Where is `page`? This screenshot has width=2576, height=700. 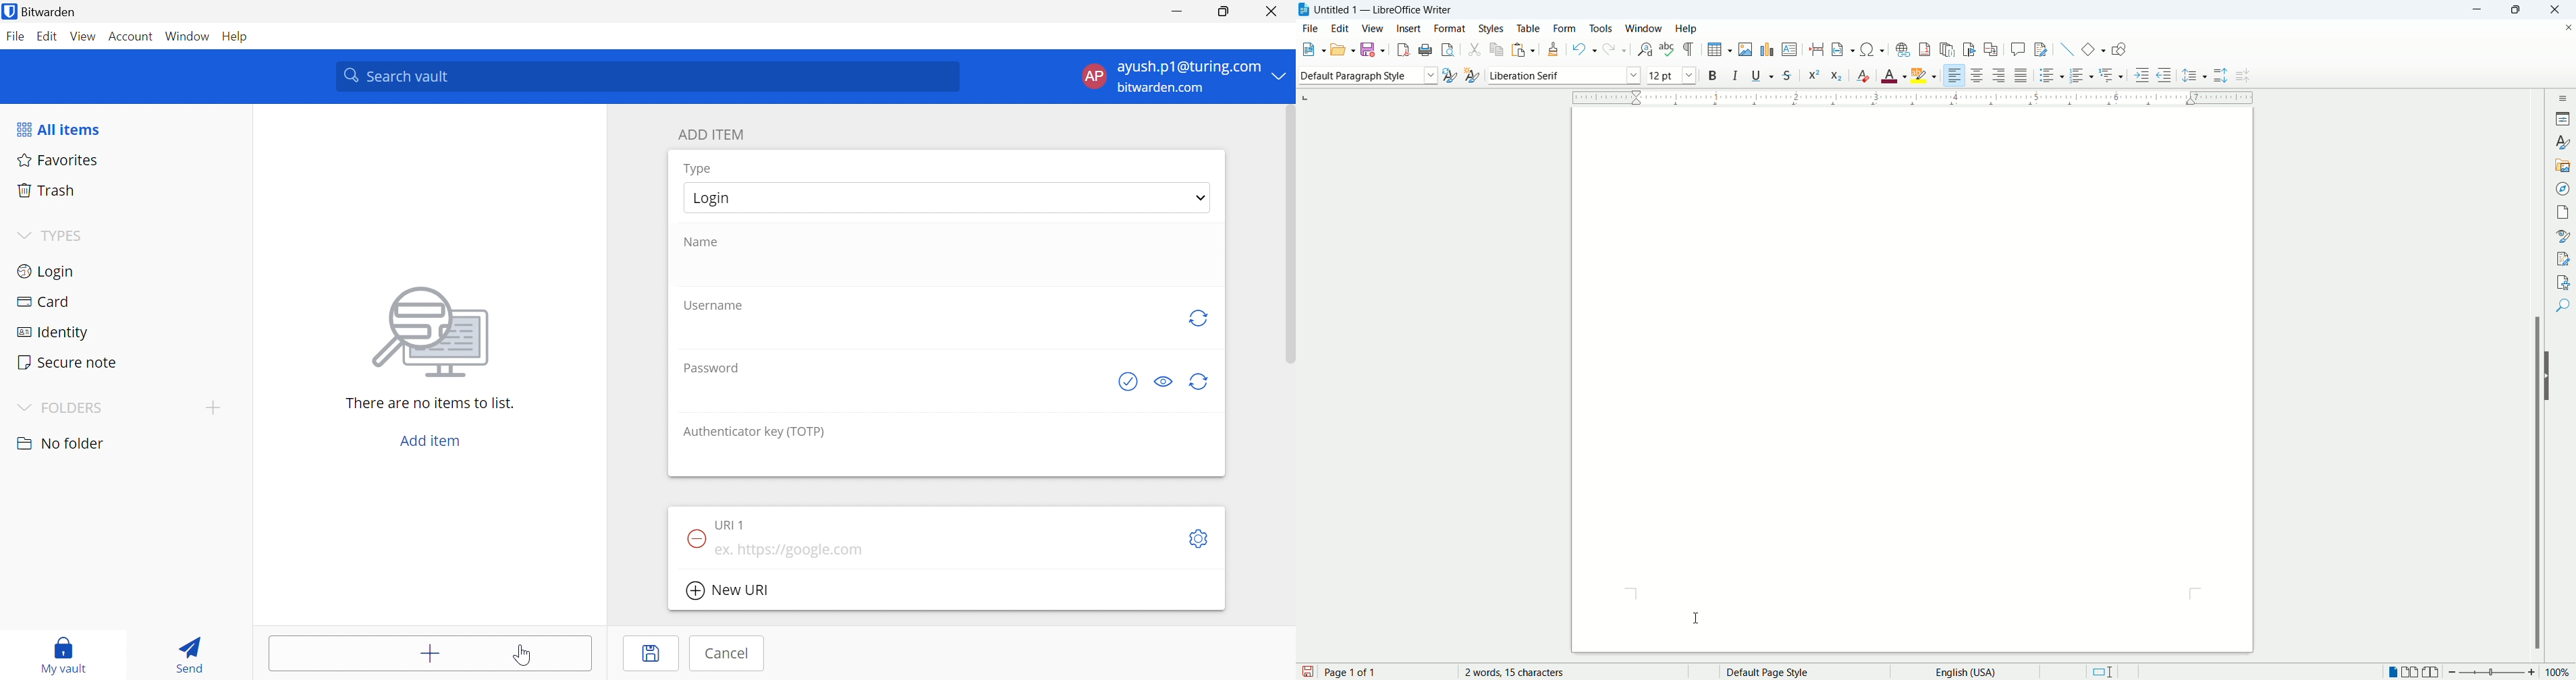 page is located at coordinates (2565, 210).